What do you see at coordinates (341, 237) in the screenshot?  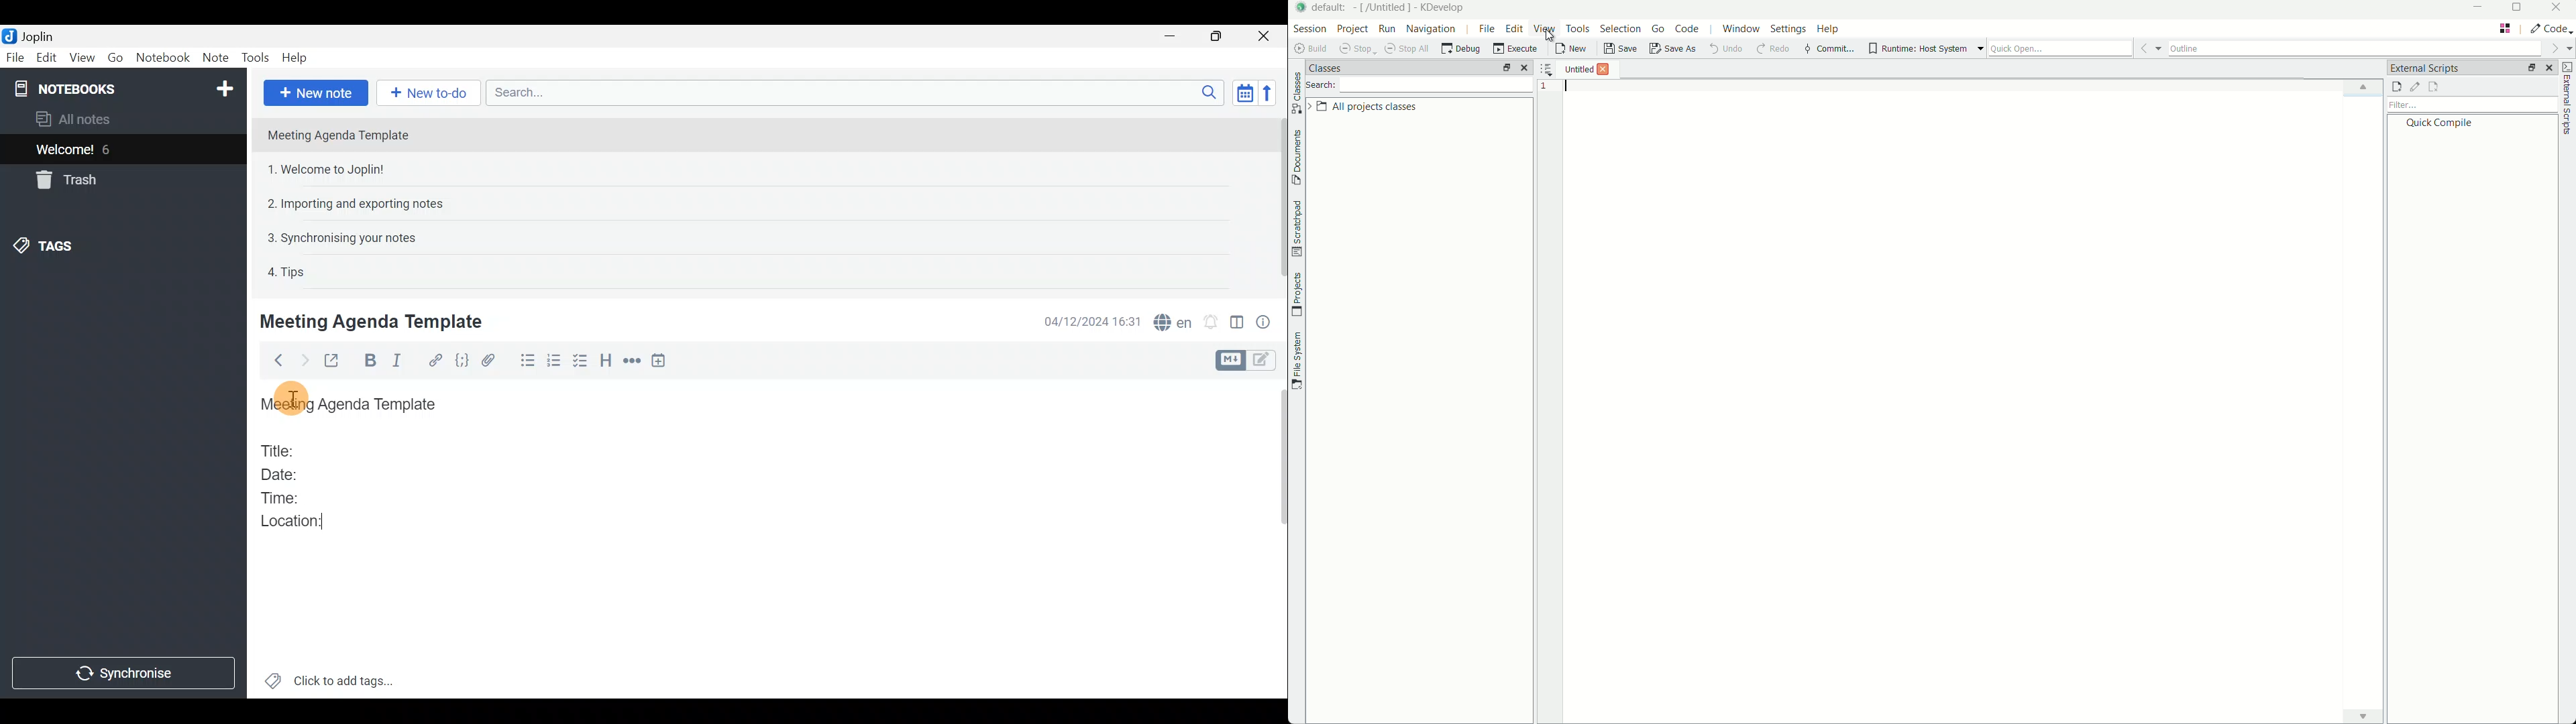 I see `3. Synchronising your notes` at bounding box center [341, 237].